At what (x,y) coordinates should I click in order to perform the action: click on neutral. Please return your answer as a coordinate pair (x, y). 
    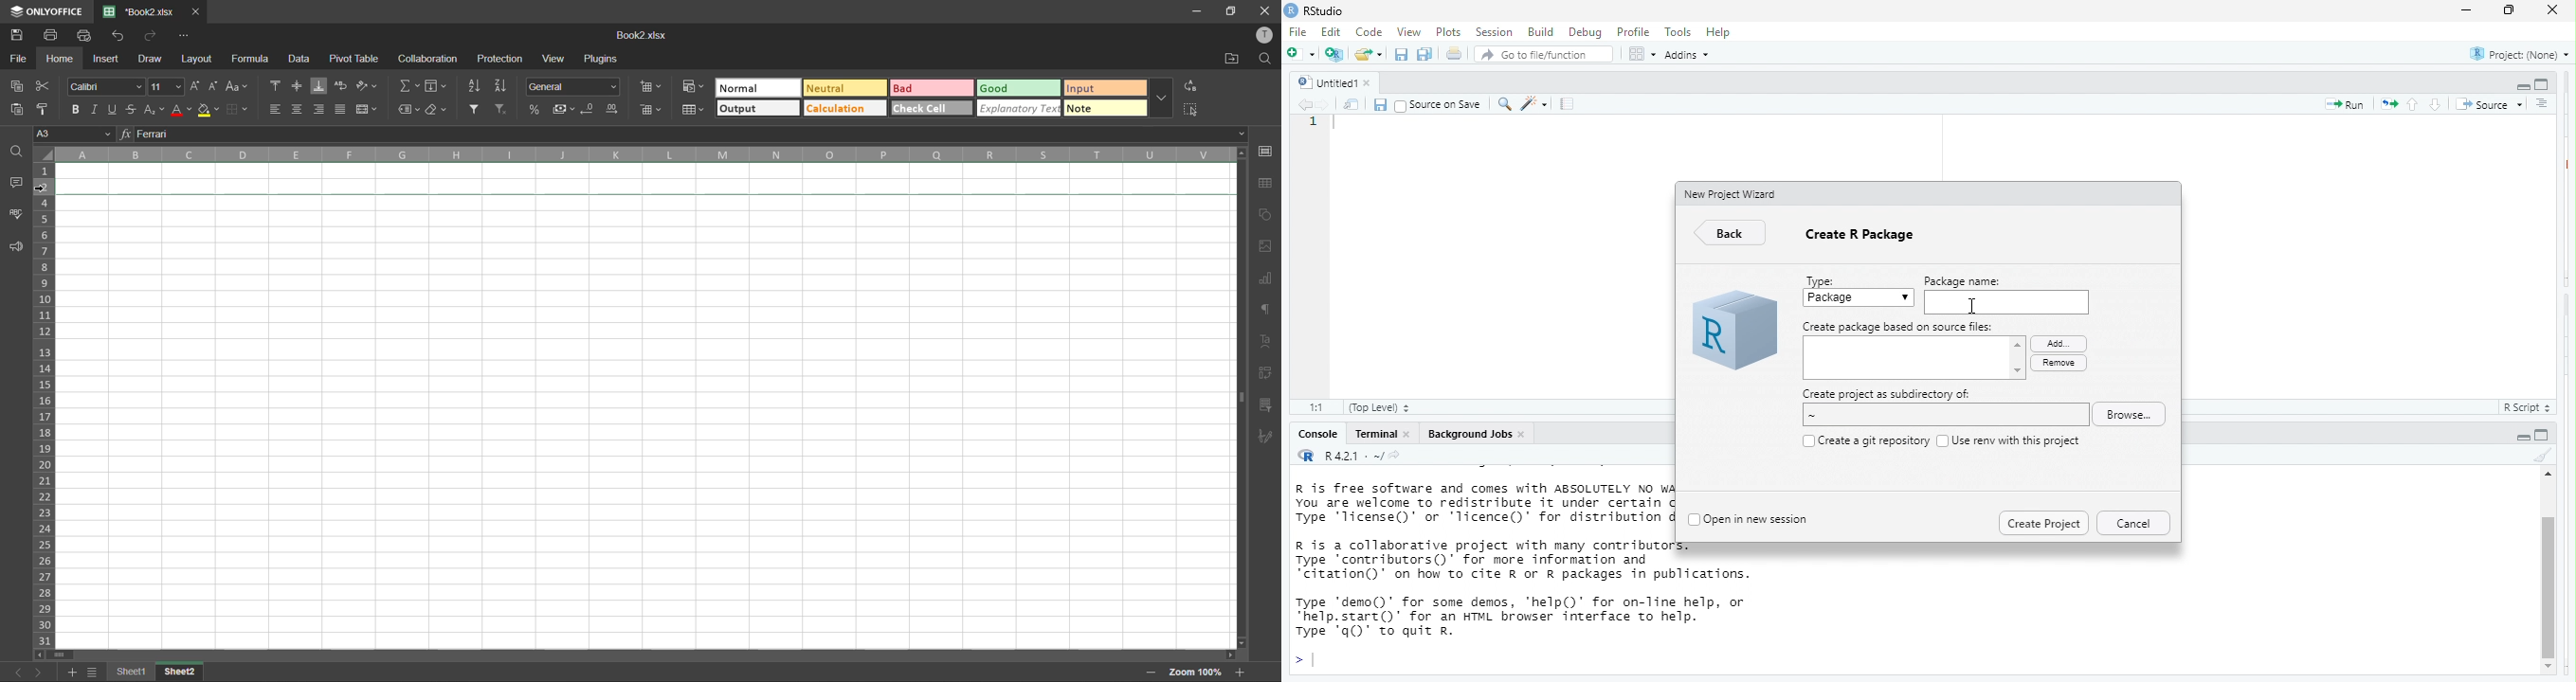
    Looking at the image, I should click on (845, 89).